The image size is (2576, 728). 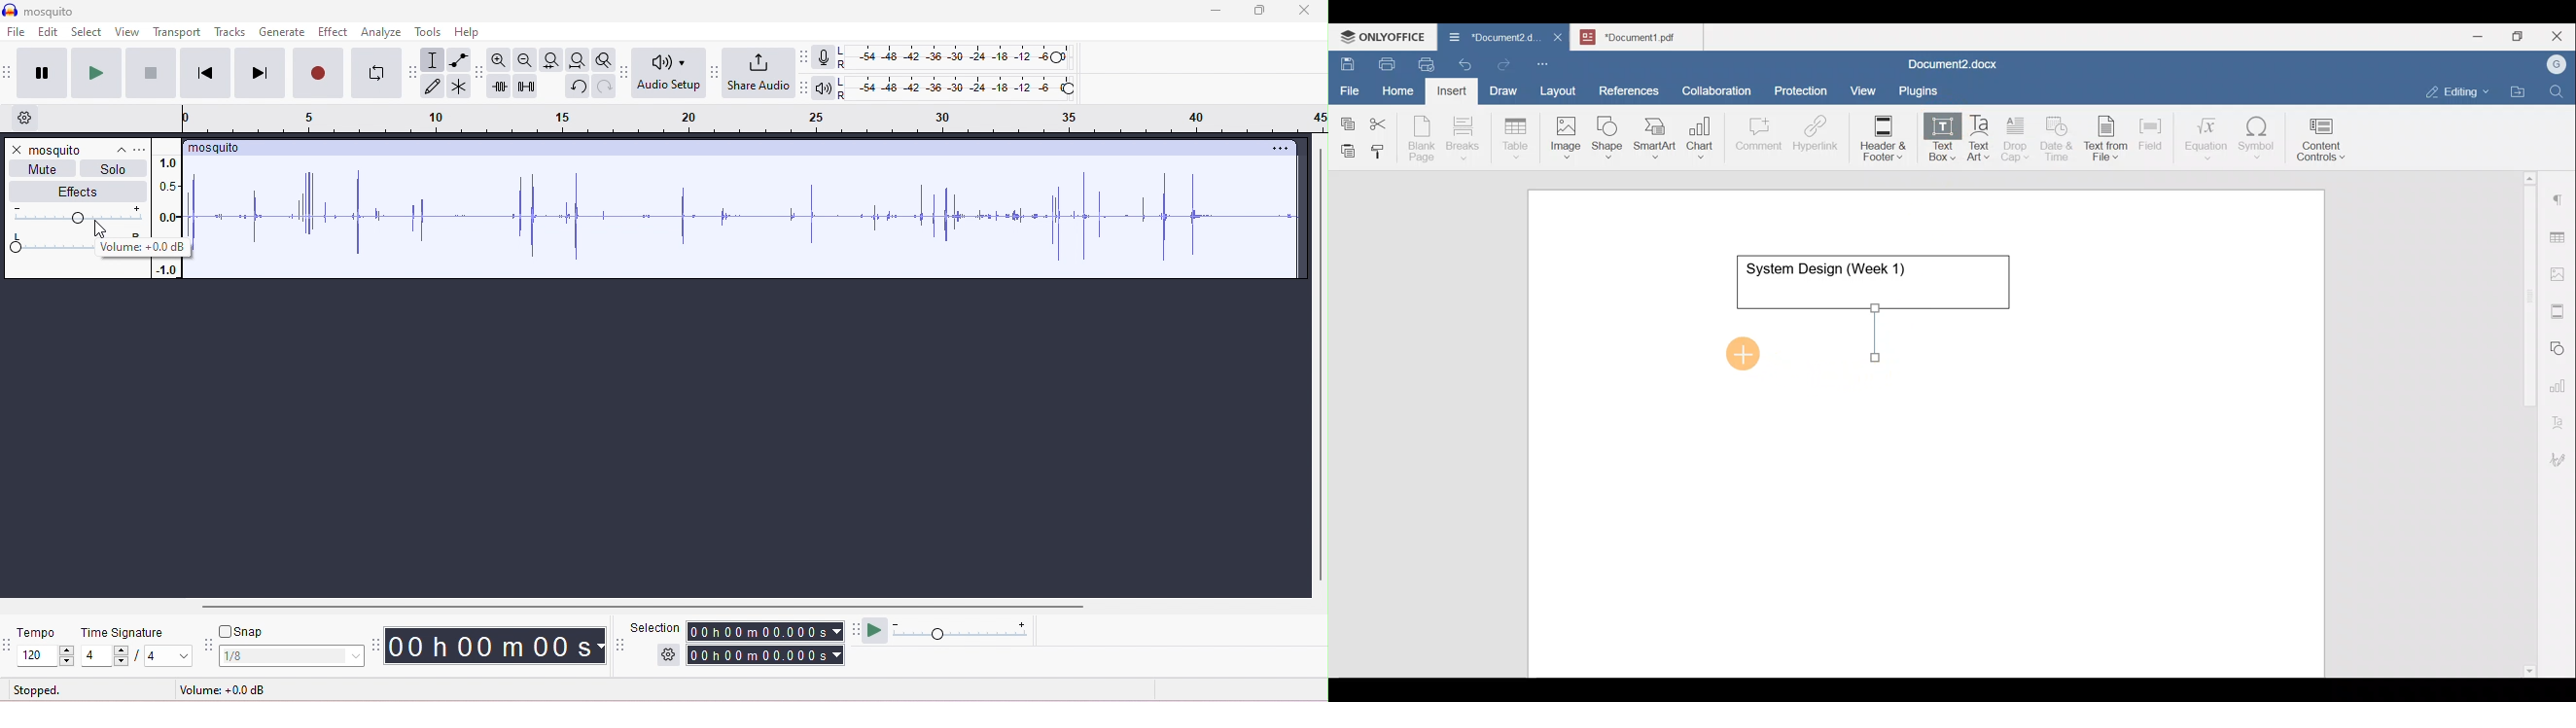 What do you see at coordinates (826, 58) in the screenshot?
I see `record meter` at bounding box center [826, 58].